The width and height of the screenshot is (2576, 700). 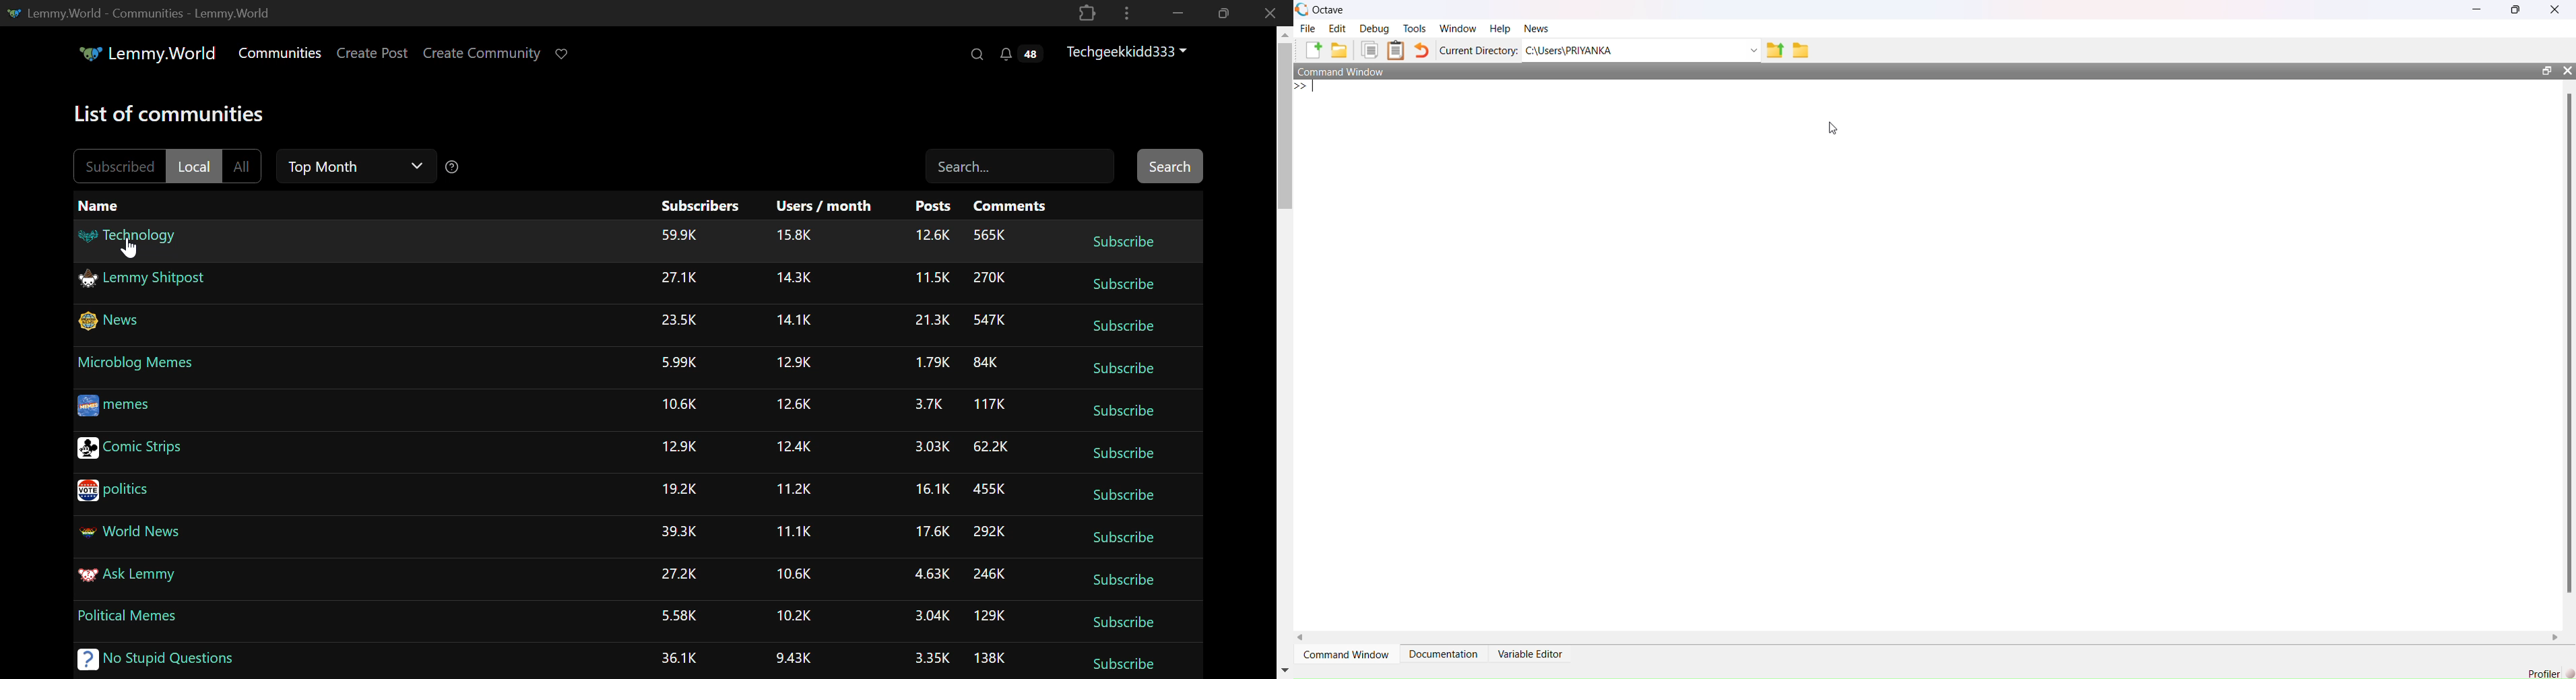 I want to click on Search, so click(x=1168, y=166).